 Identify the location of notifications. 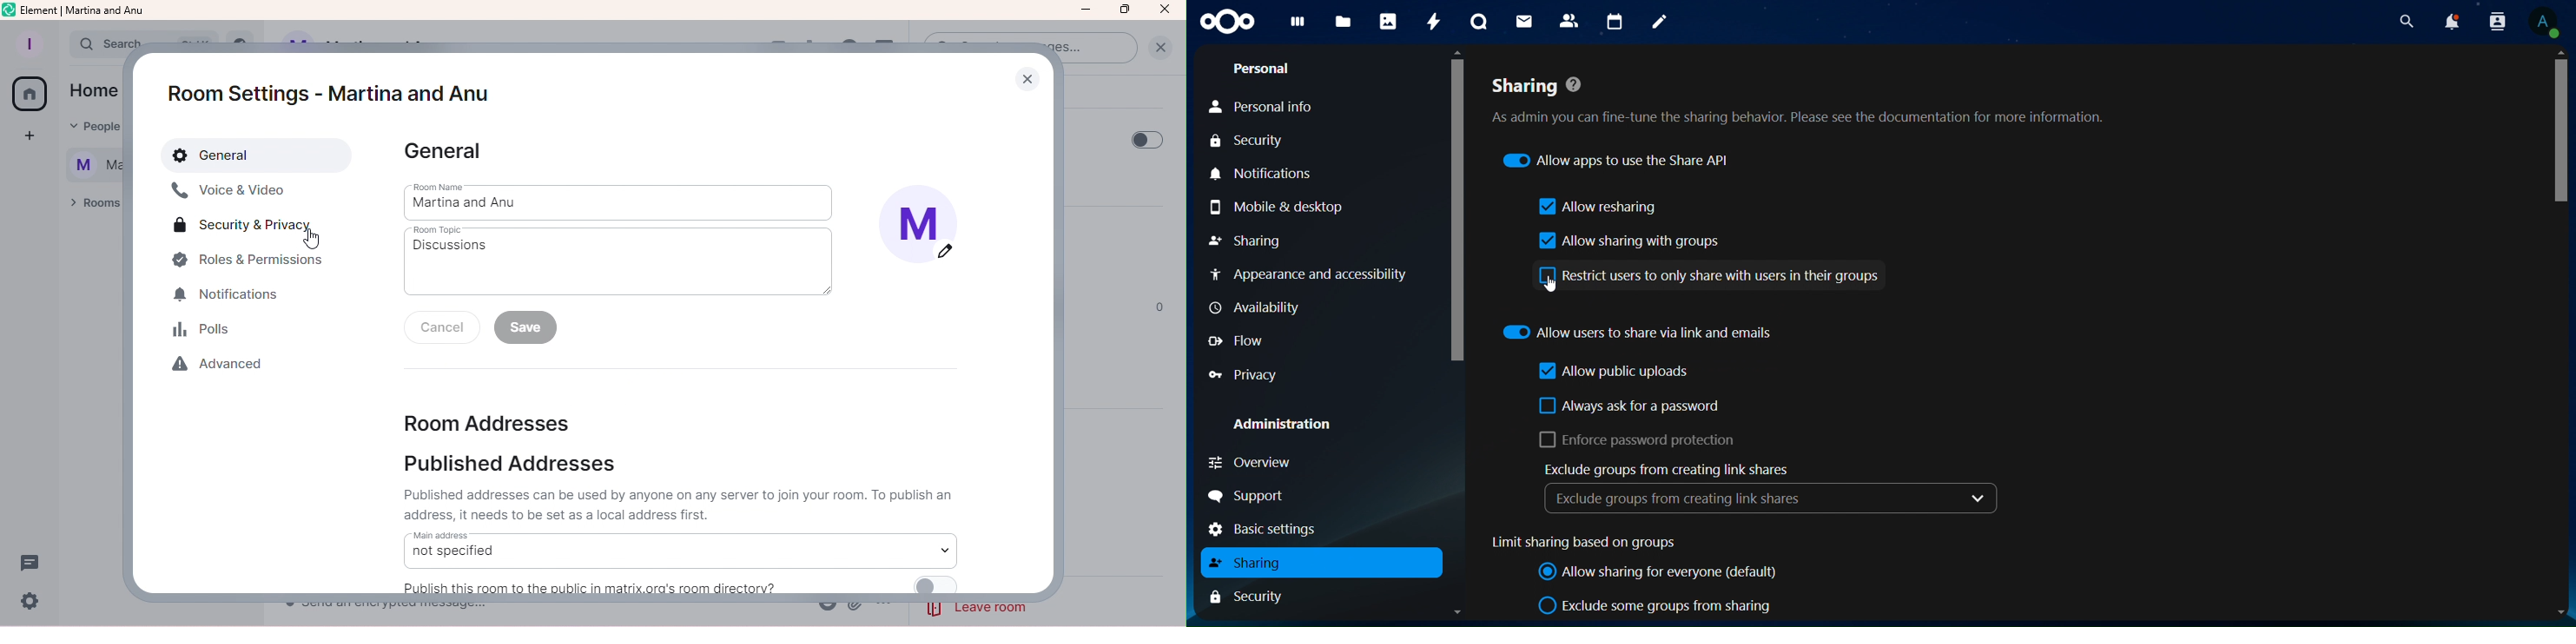
(1264, 174).